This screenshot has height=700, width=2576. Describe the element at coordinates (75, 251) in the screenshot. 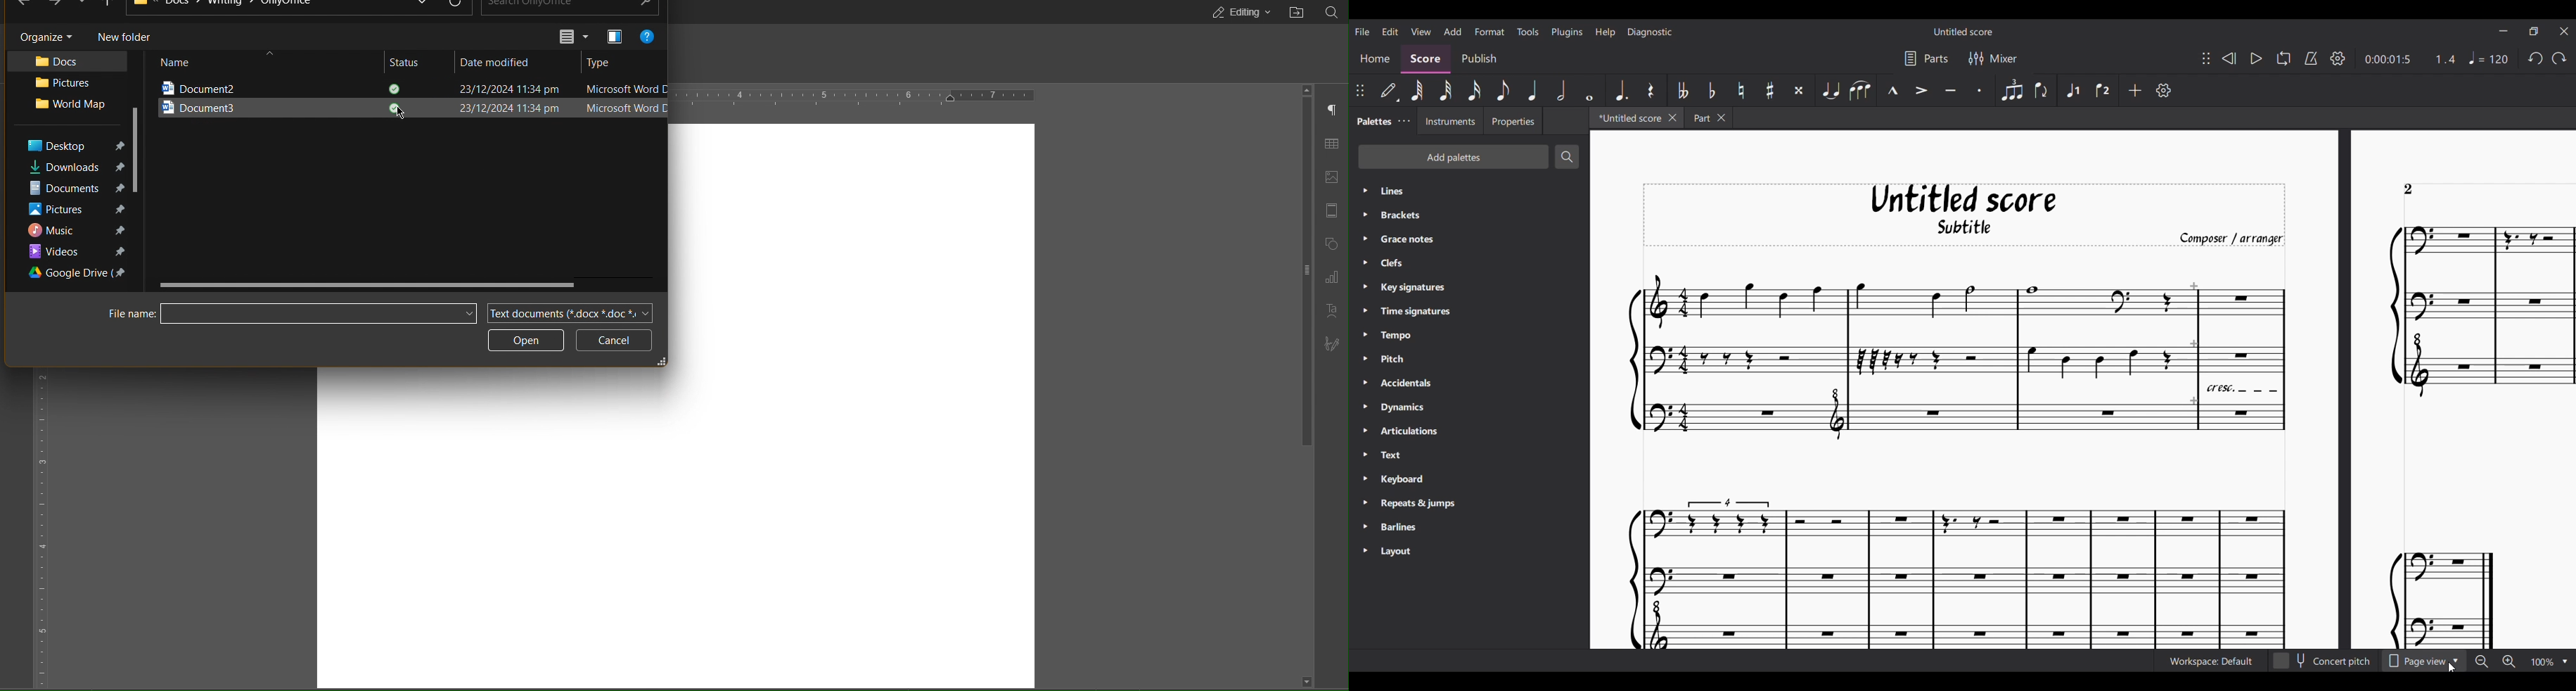

I see `Videos` at that location.